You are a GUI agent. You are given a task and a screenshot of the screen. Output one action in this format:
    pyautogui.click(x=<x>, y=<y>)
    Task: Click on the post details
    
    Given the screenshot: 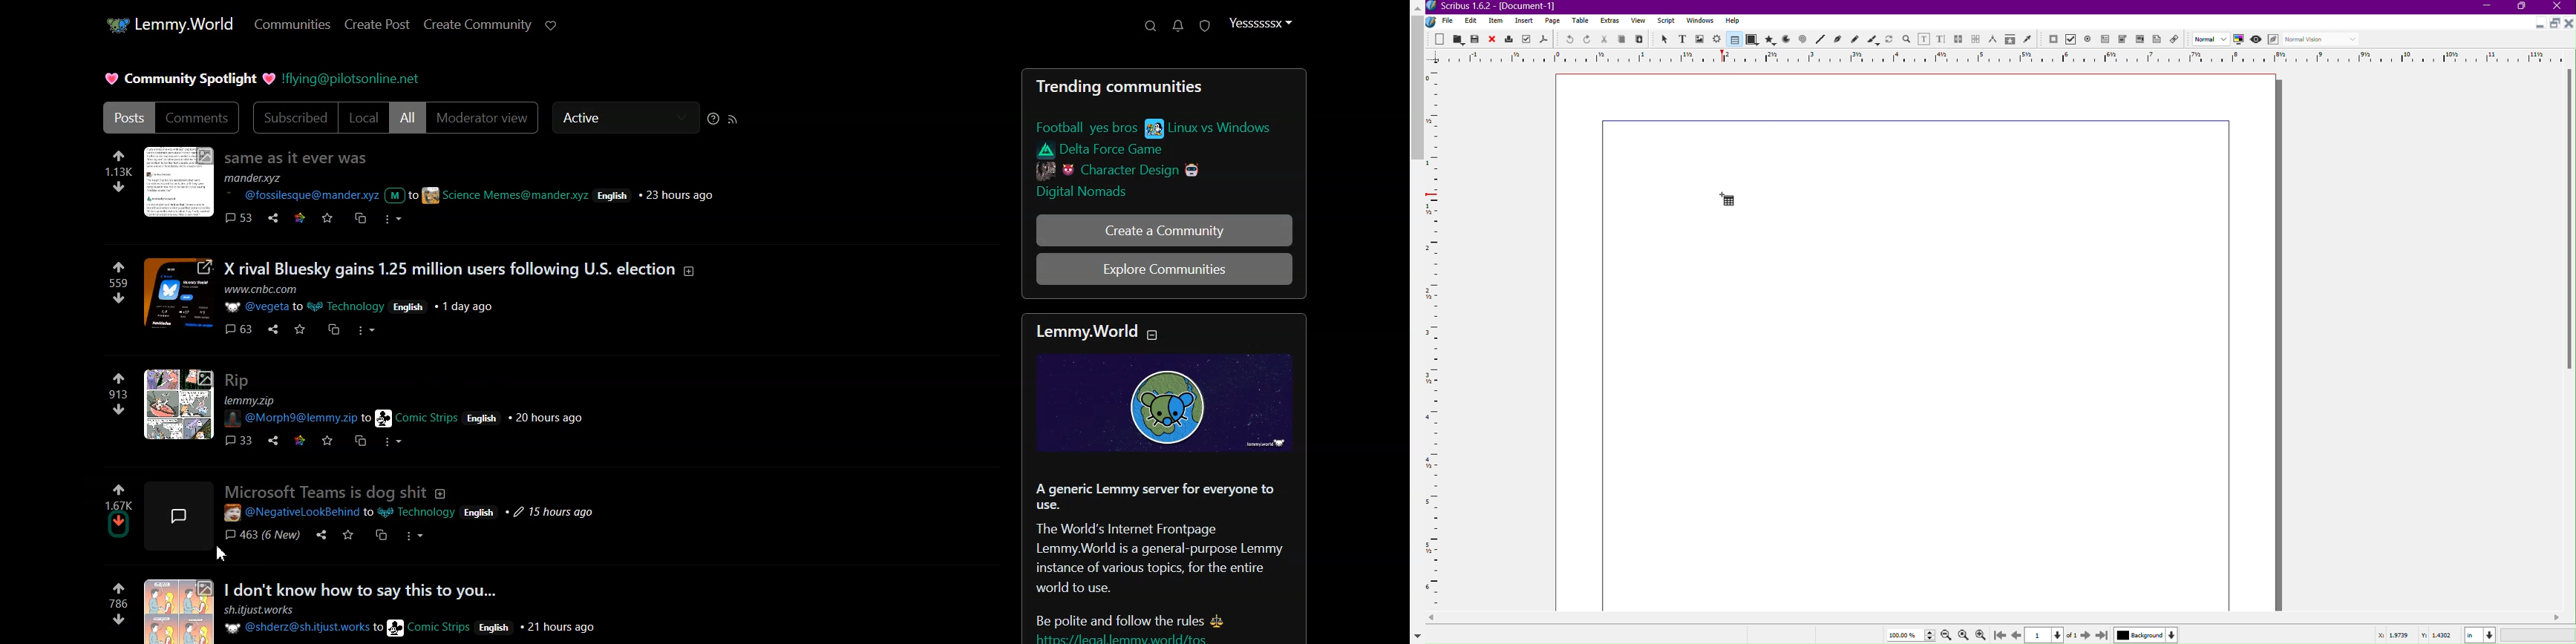 What is the action you would take?
    pyautogui.click(x=414, y=514)
    